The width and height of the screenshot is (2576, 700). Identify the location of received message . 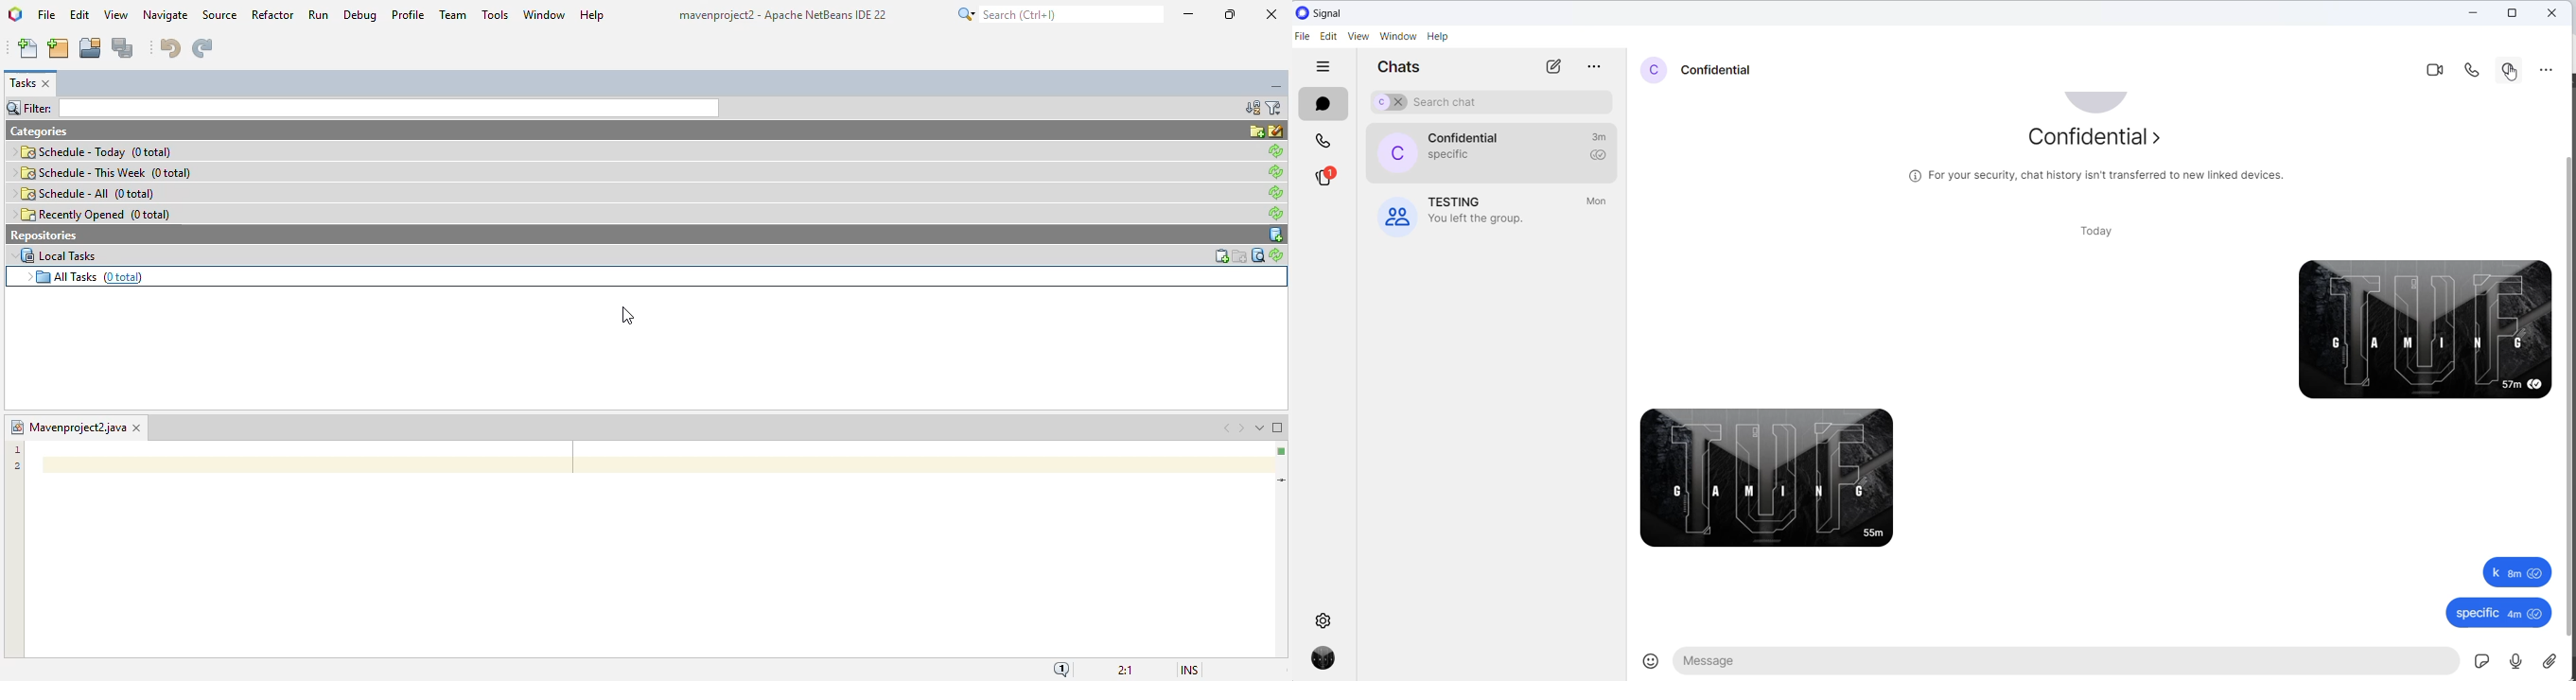
(1780, 481).